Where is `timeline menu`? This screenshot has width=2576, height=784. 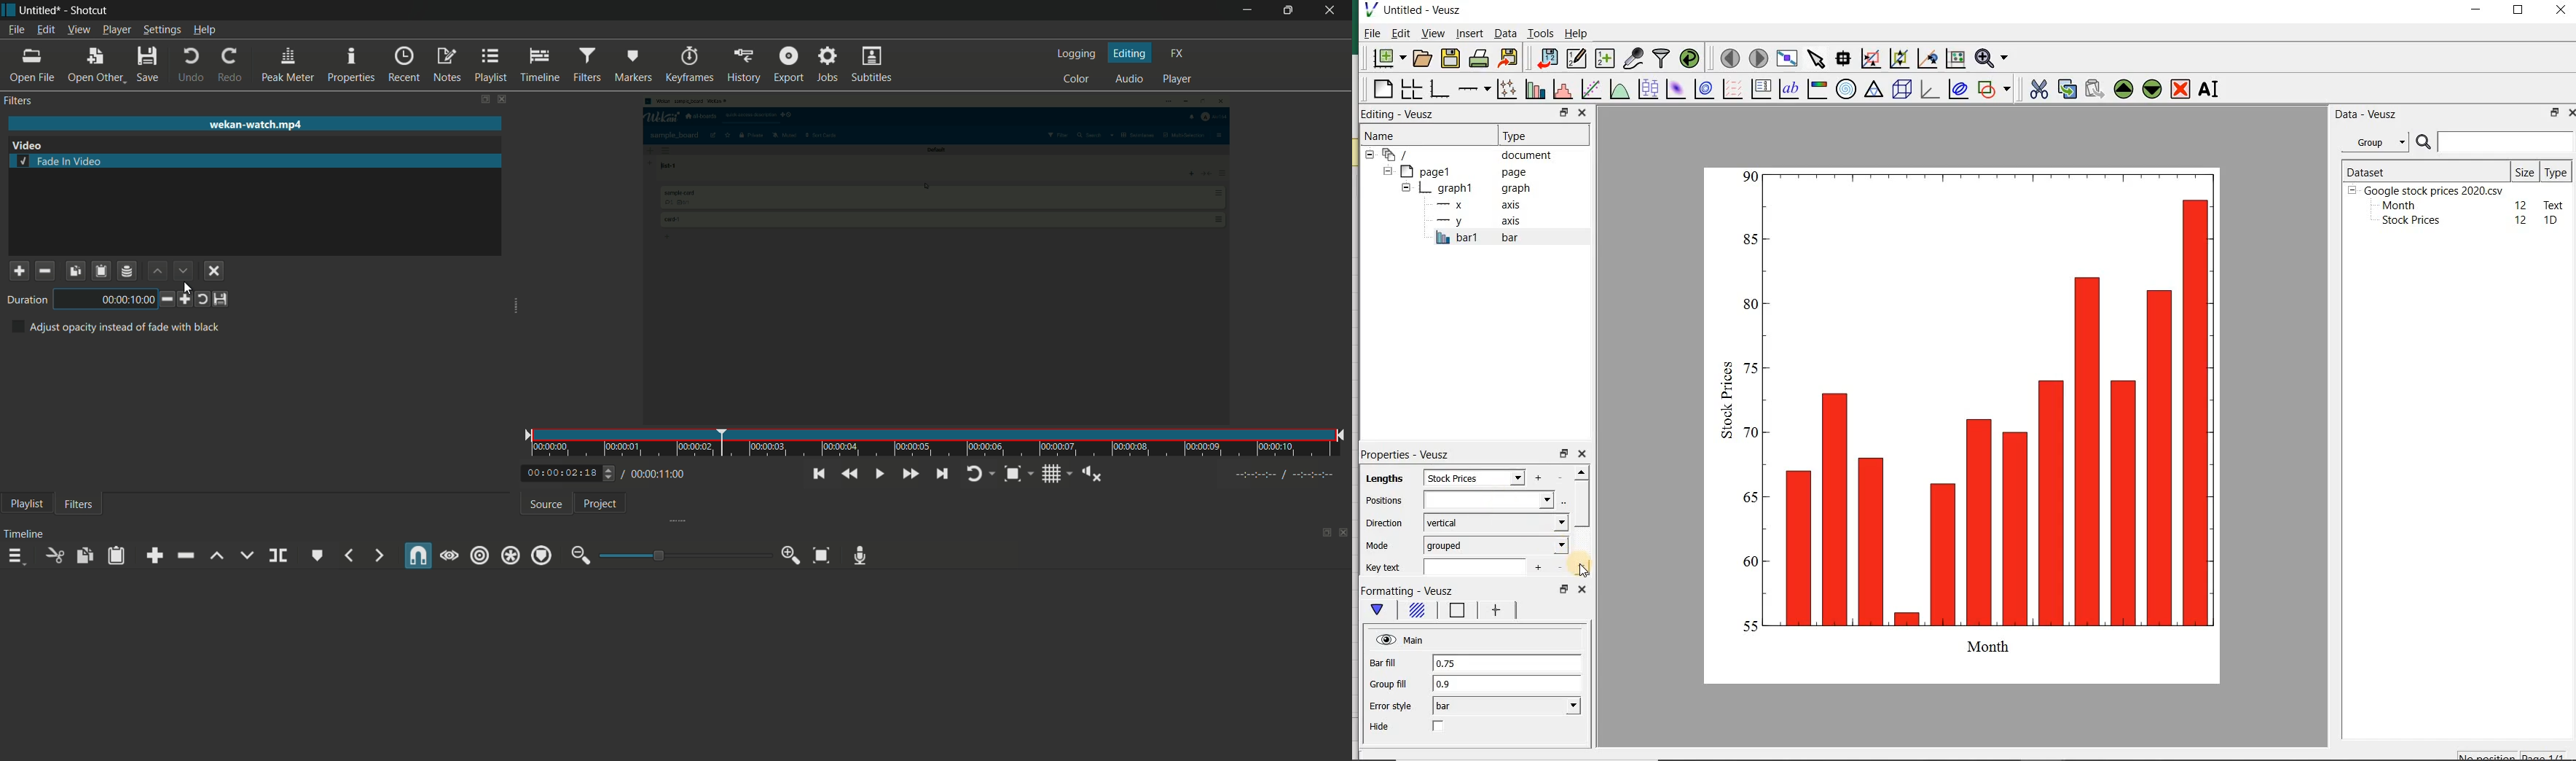
timeline menu is located at coordinates (15, 555).